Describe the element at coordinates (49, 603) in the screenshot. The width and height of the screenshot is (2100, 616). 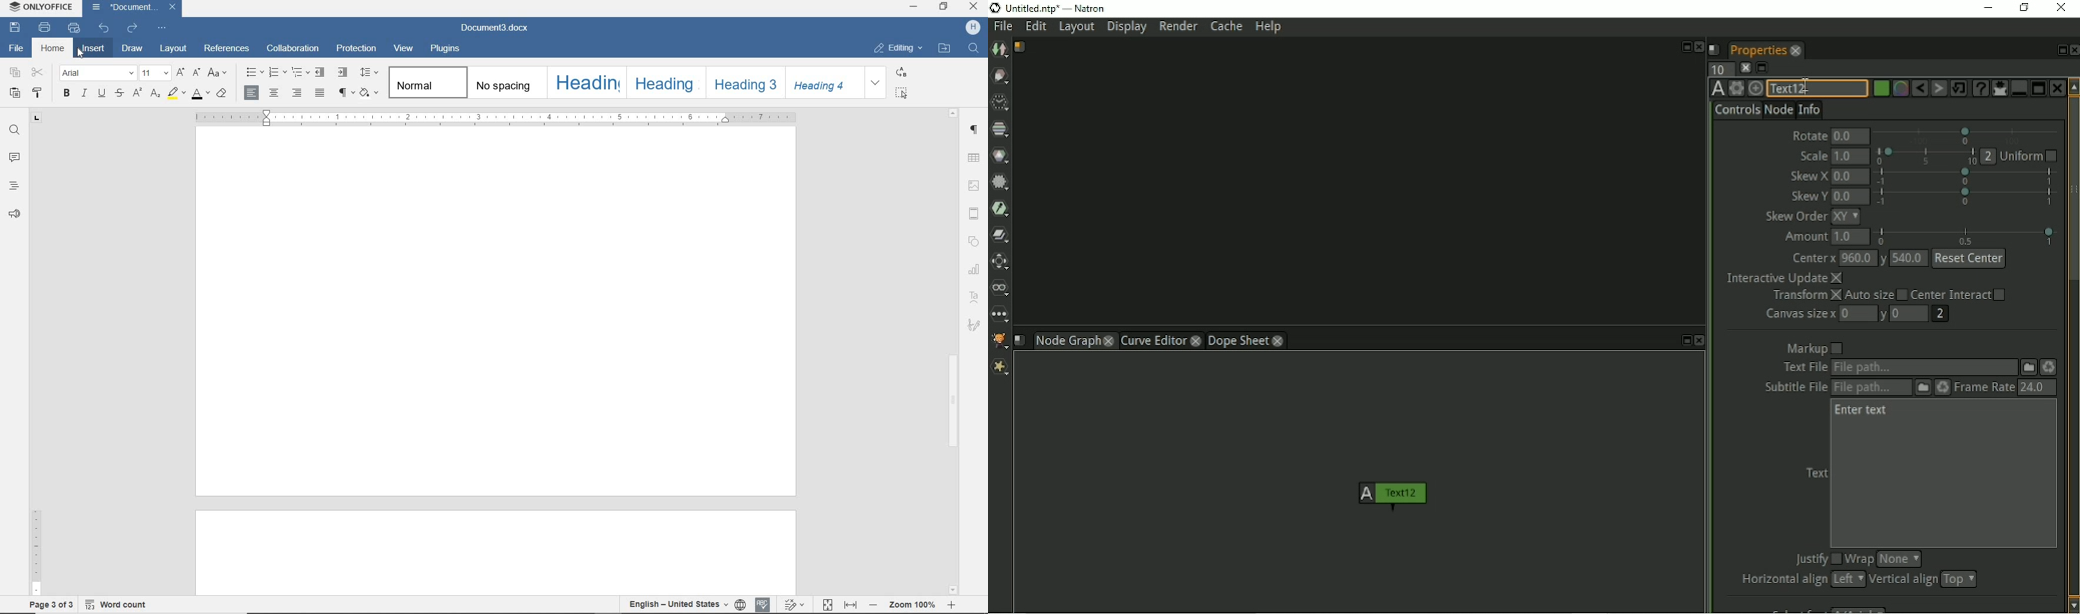
I see `PAGE 3 OF 3` at that location.